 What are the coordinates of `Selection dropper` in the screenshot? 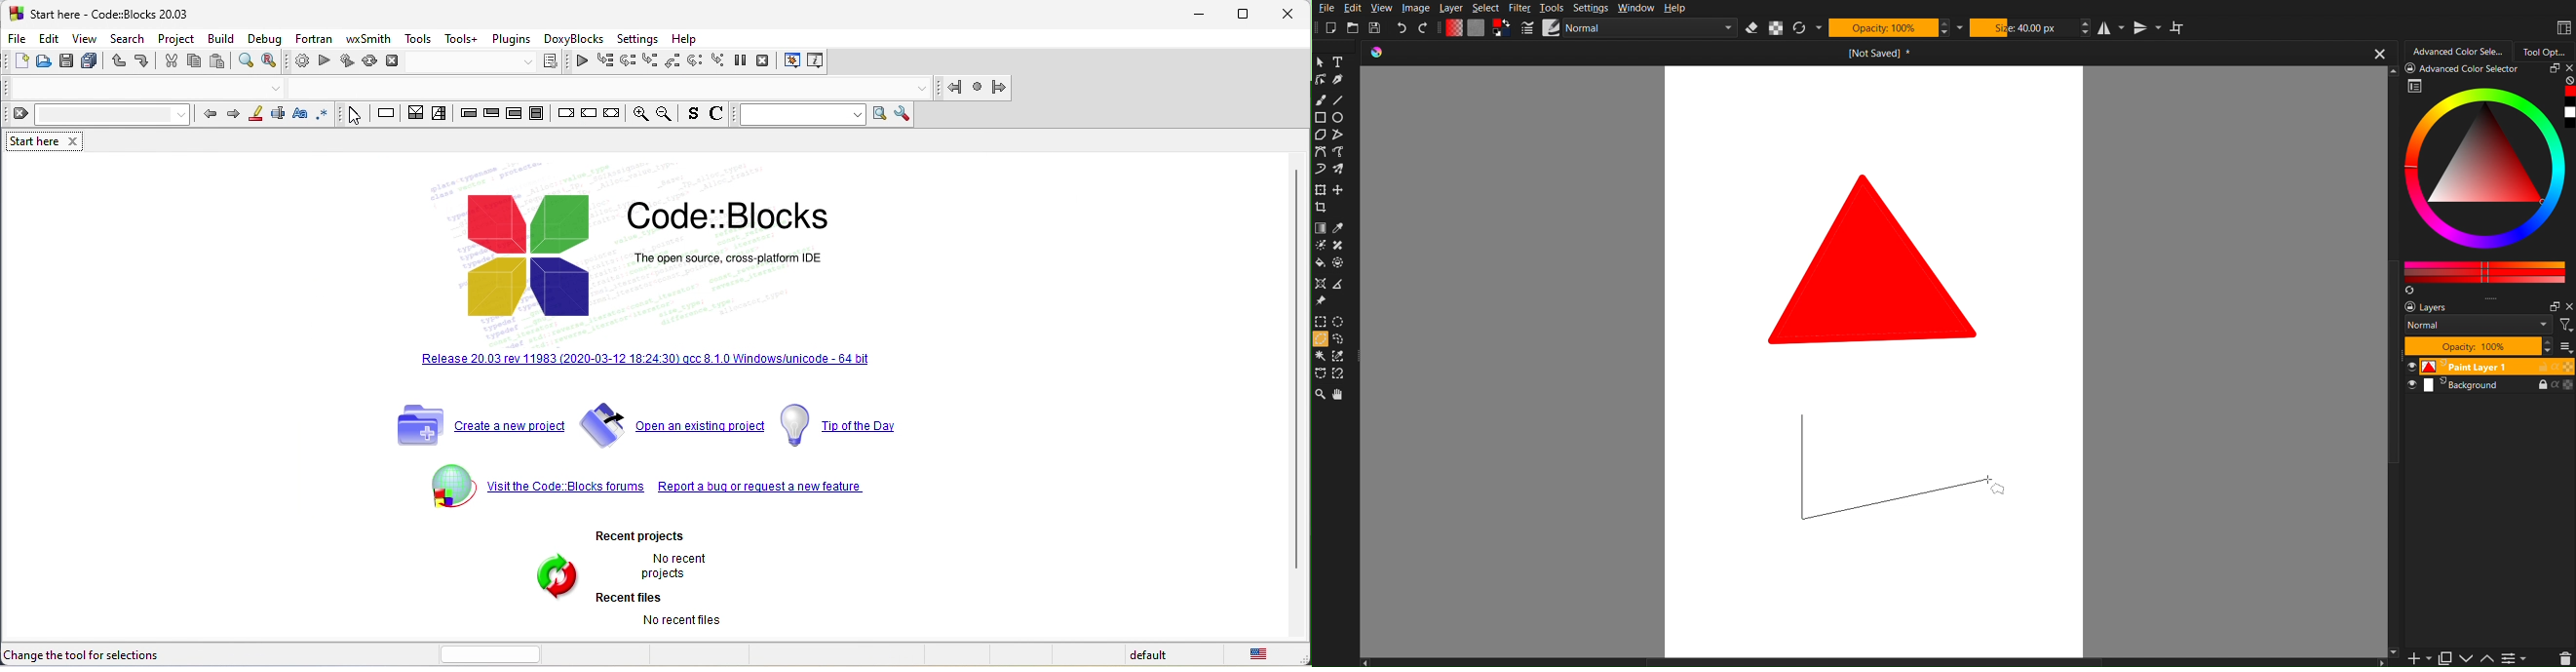 It's located at (1339, 357).